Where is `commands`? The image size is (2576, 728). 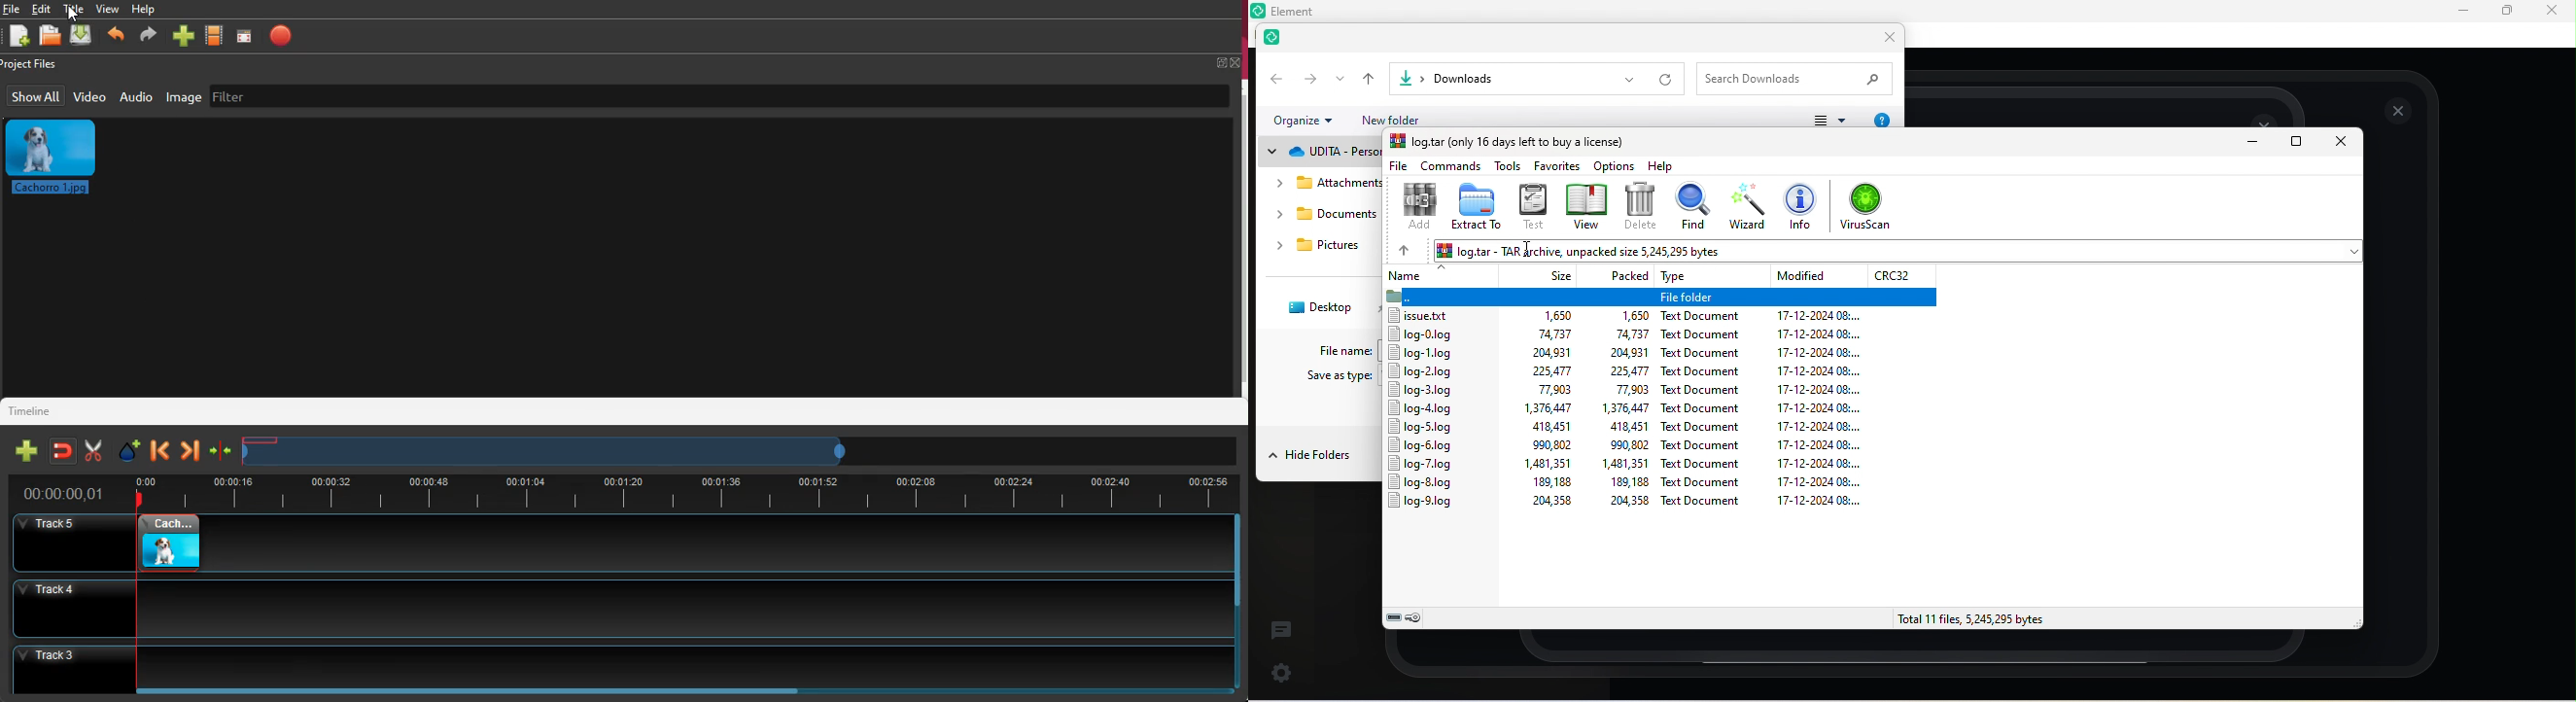
commands is located at coordinates (1456, 166).